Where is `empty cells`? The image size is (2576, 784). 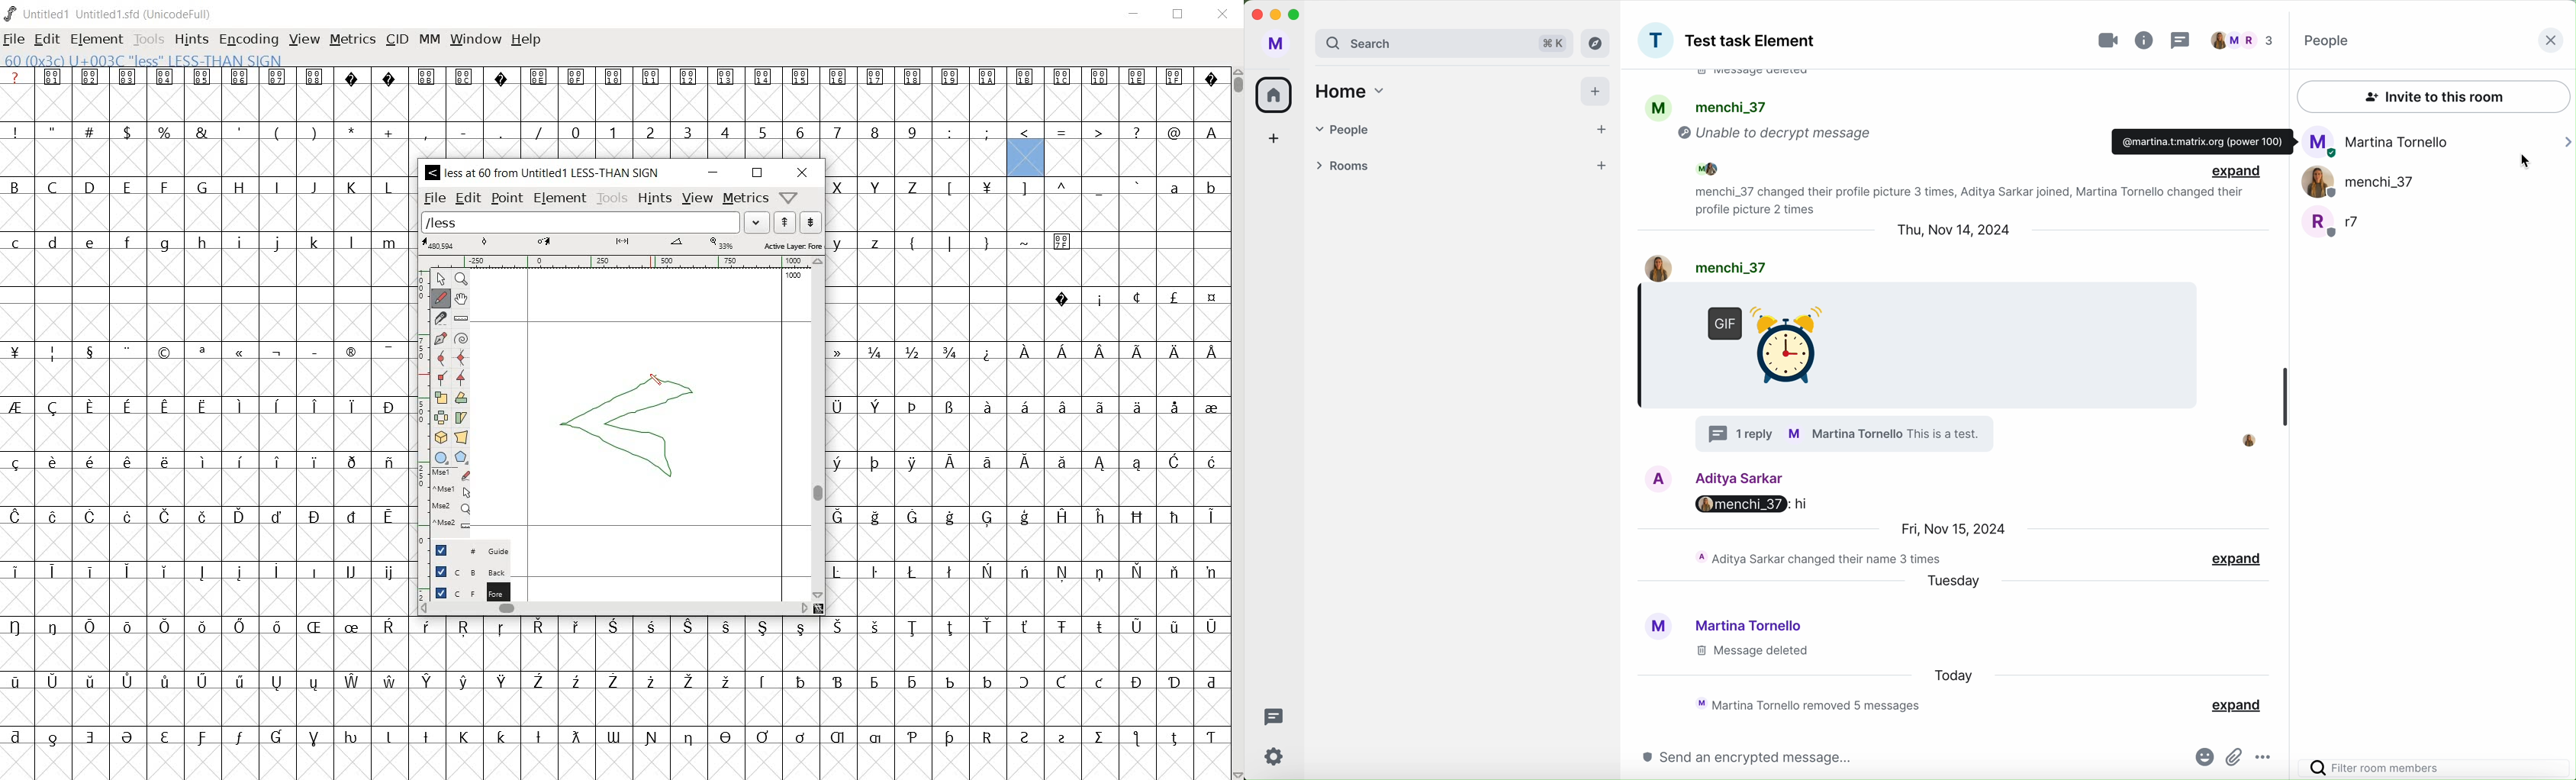 empty cells is located at coordinates (211, 434).